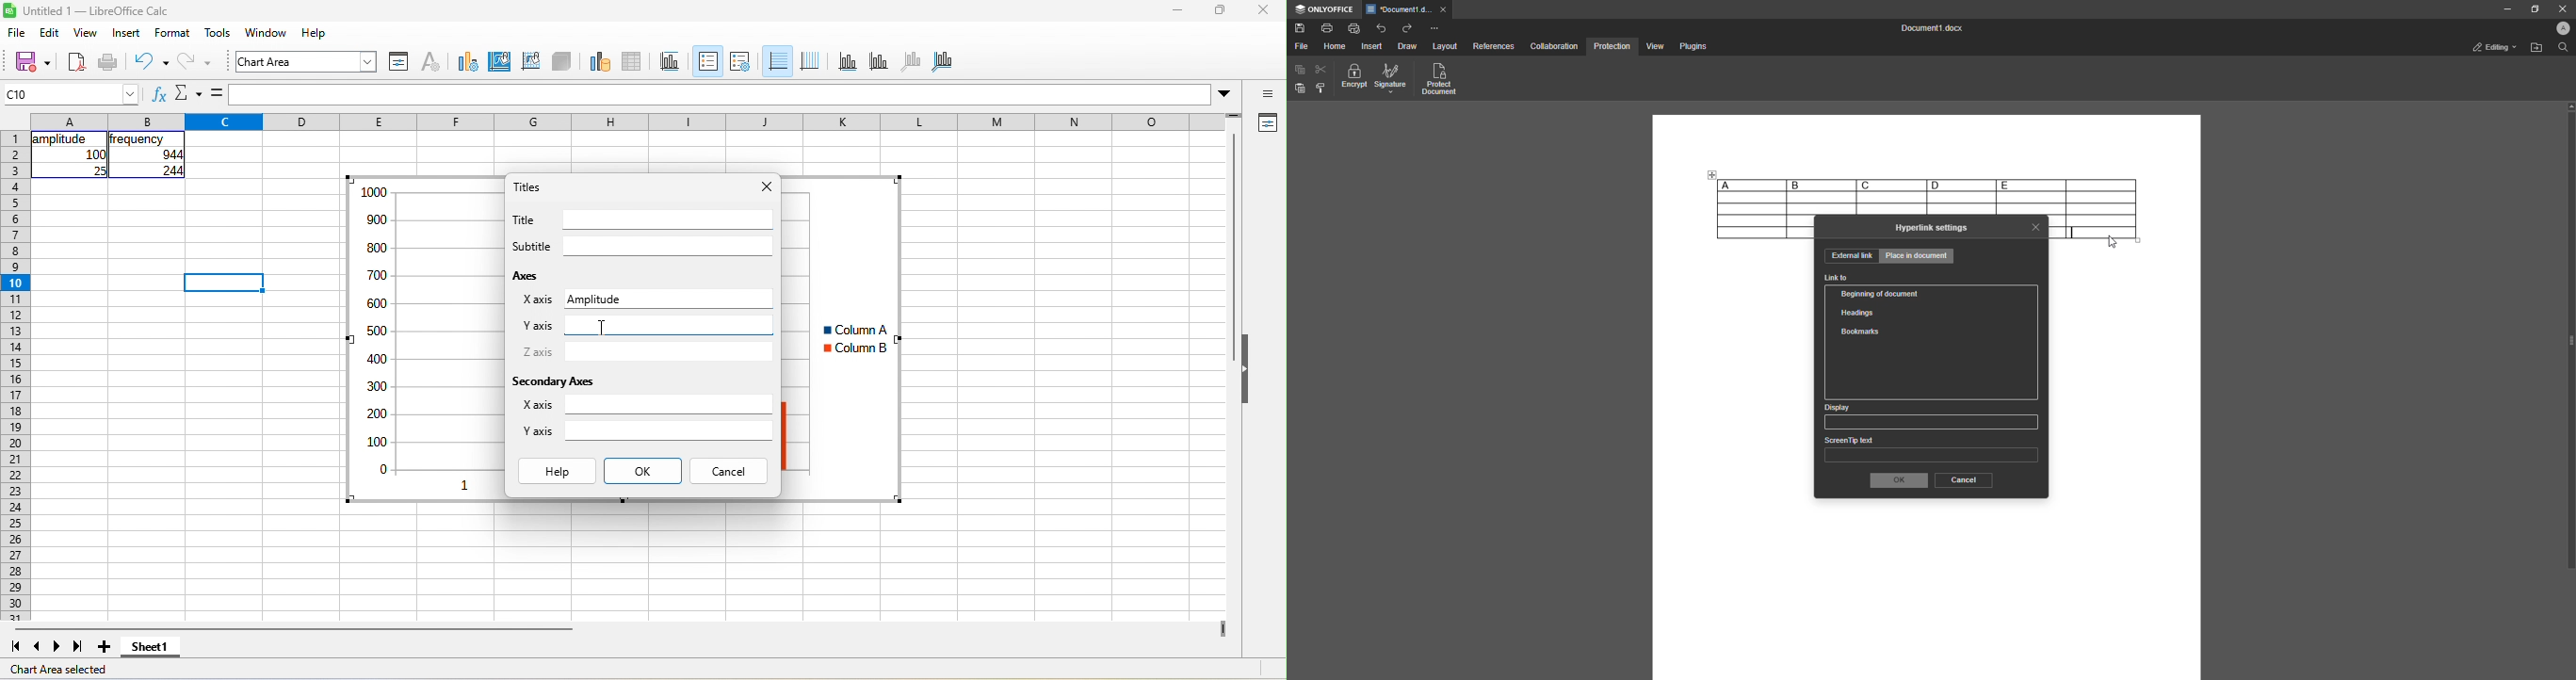 The width and height of the screenshot is (2576, 700). Describe the element at coordinates (87, 32) in the screenshot. I see `view` at that location.